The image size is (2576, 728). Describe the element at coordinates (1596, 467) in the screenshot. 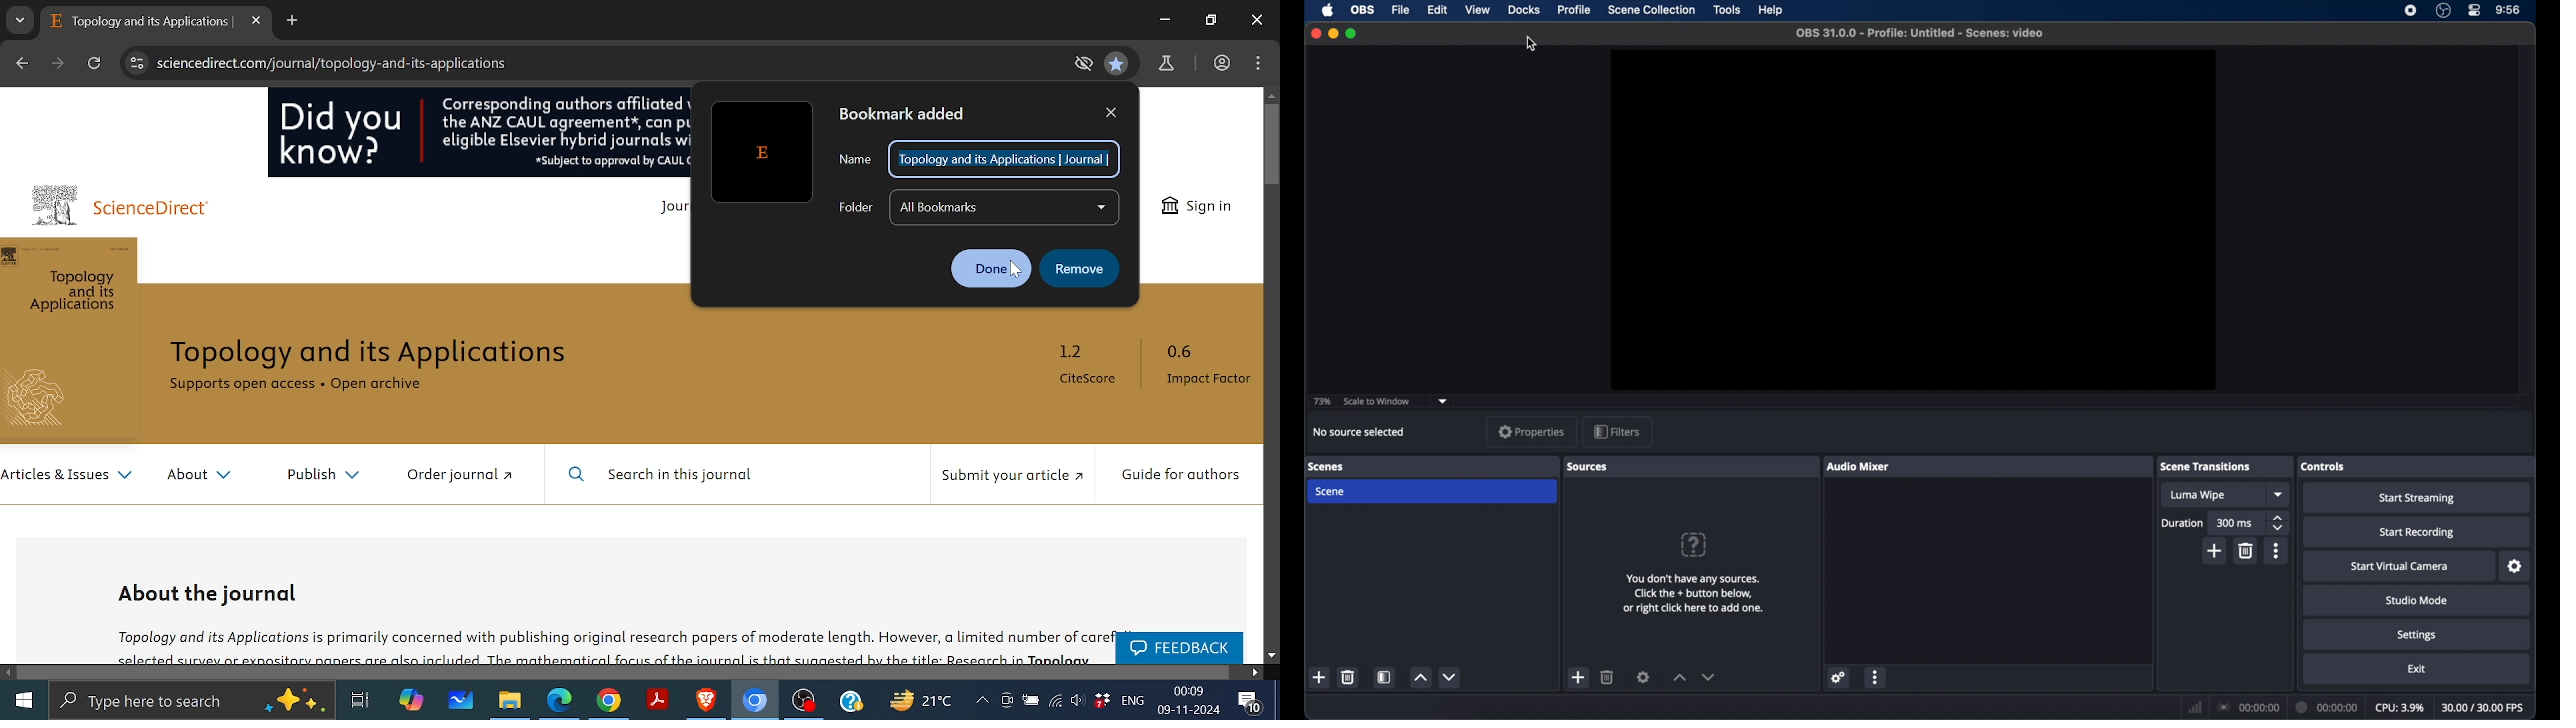

I see `sources` at that location.